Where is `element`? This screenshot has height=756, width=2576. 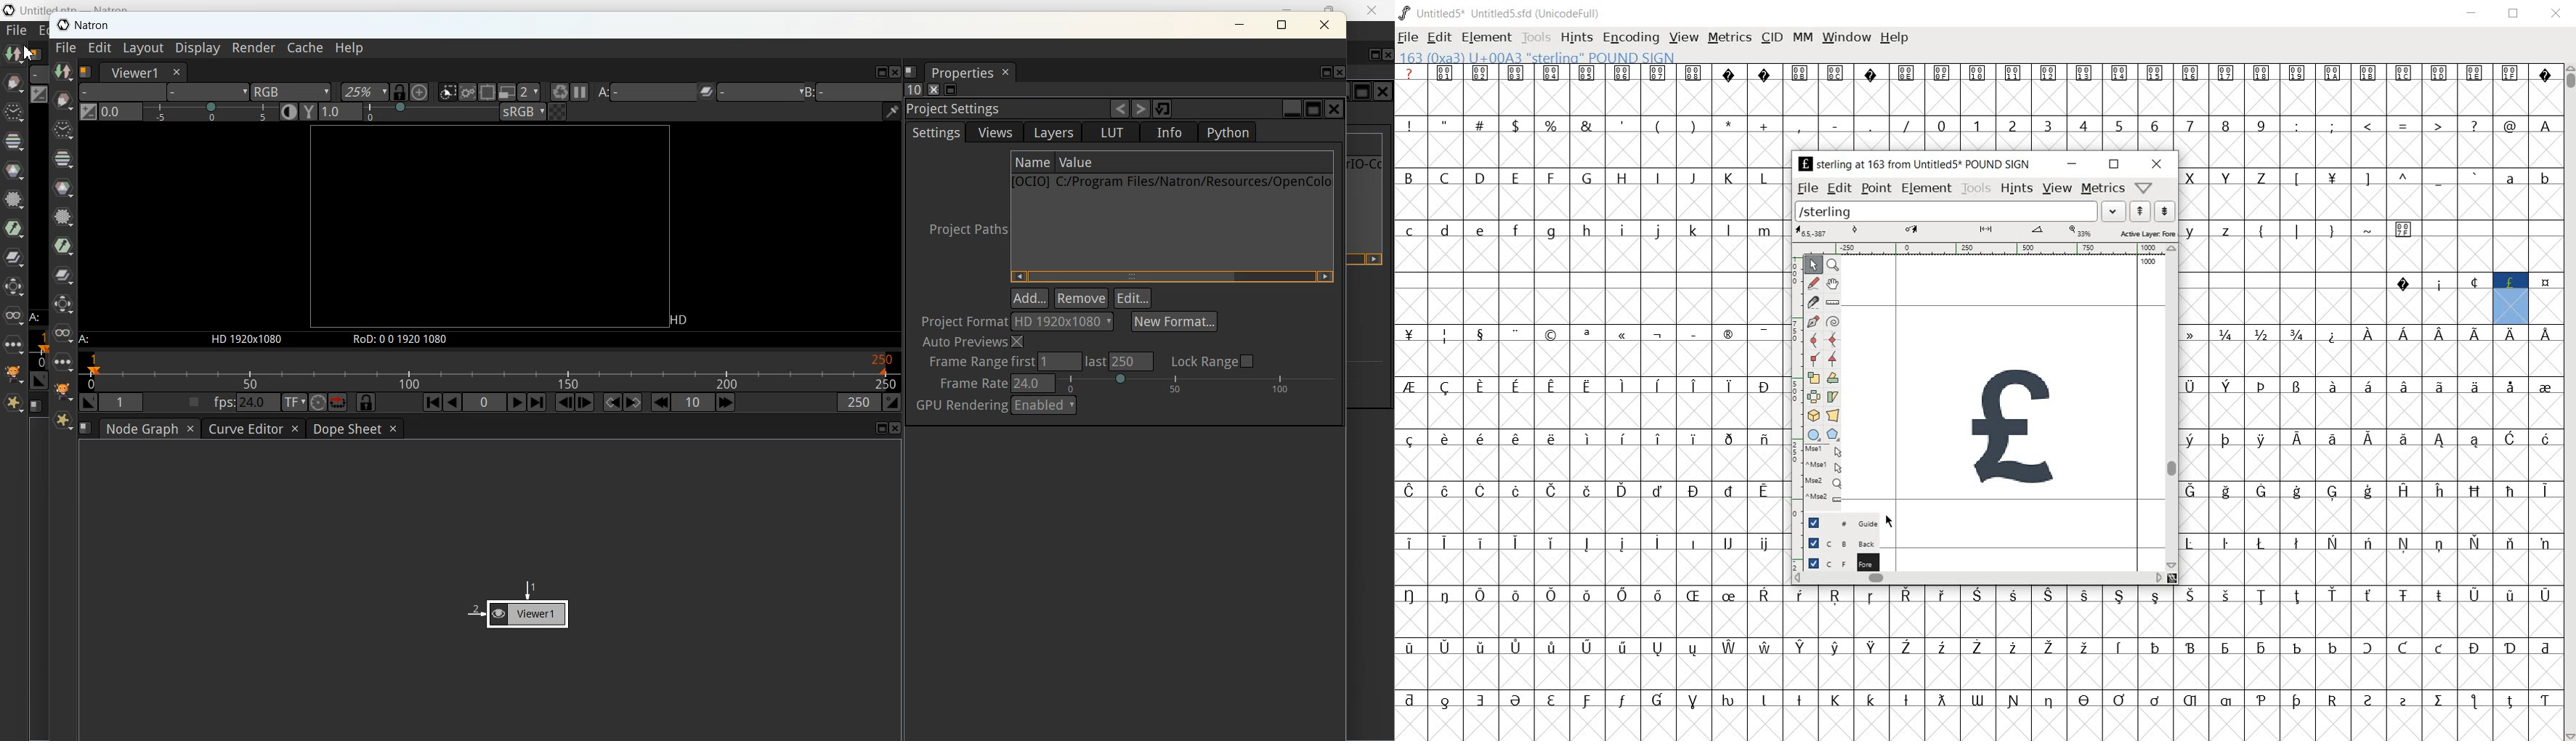
element is located at coordinates (1488, 38).